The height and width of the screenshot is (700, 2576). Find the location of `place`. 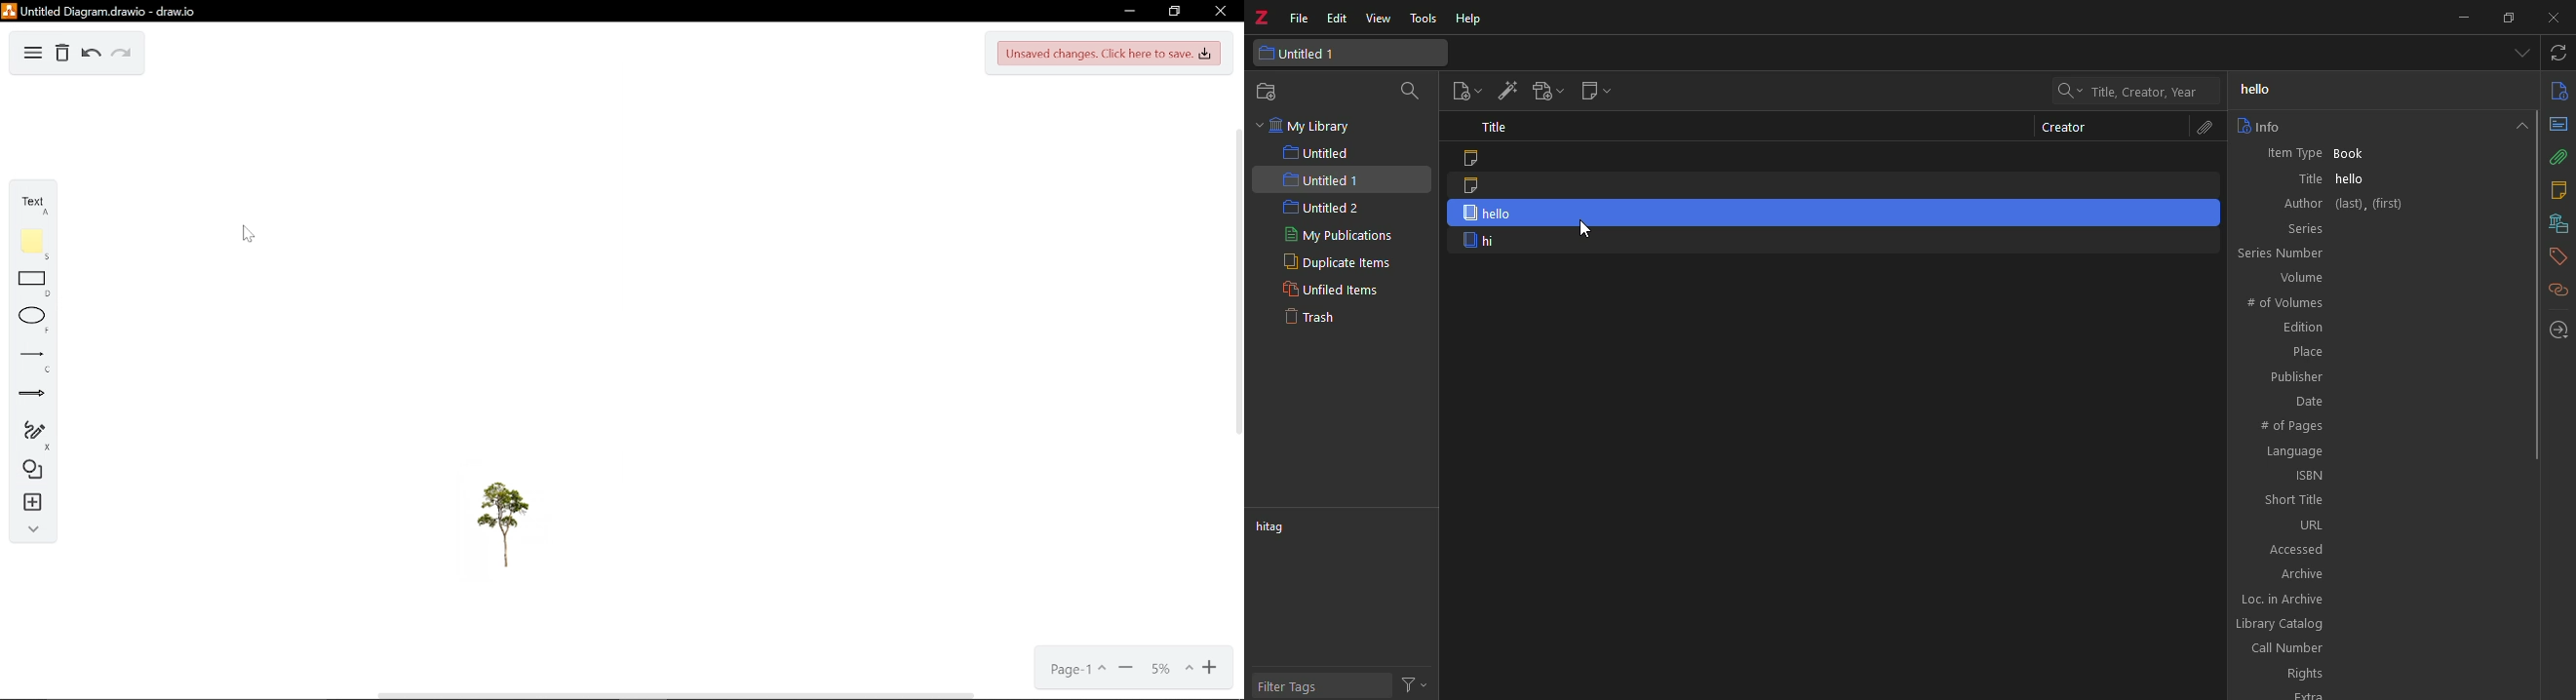

place is located at coordinates (2305, 350).